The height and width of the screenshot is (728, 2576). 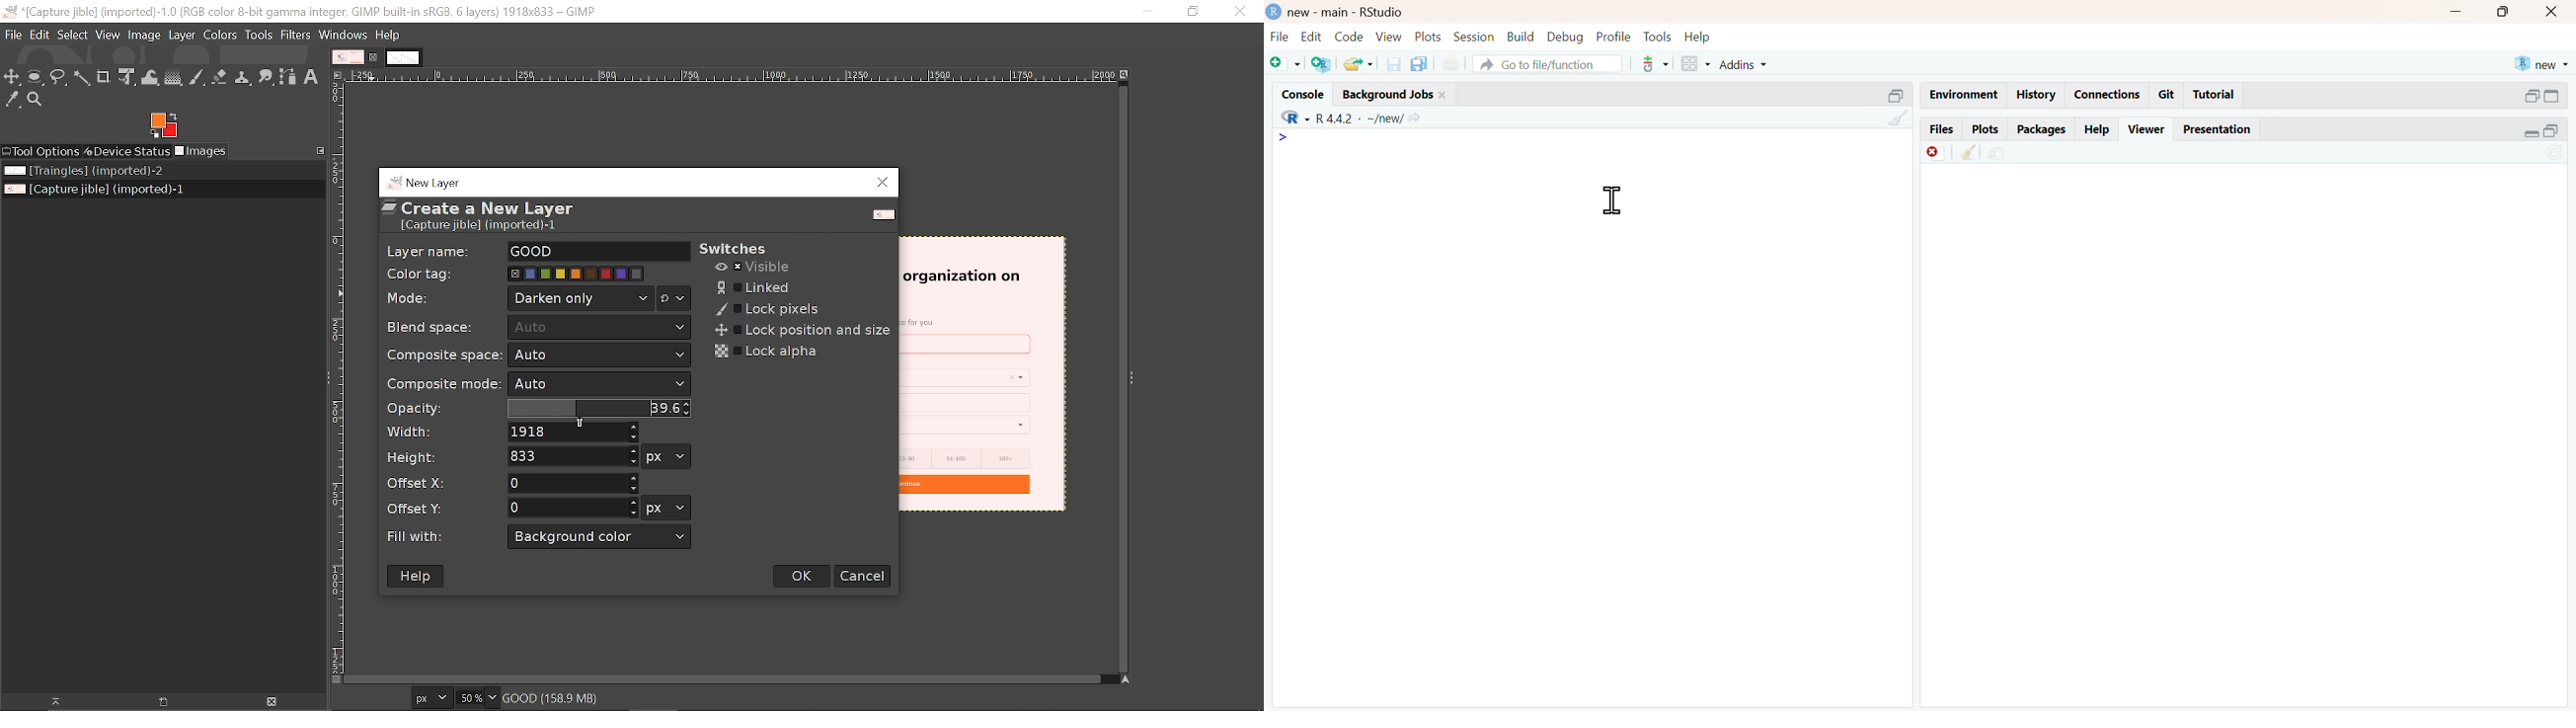 I want to click on Console, so click(x=1298, y=91).